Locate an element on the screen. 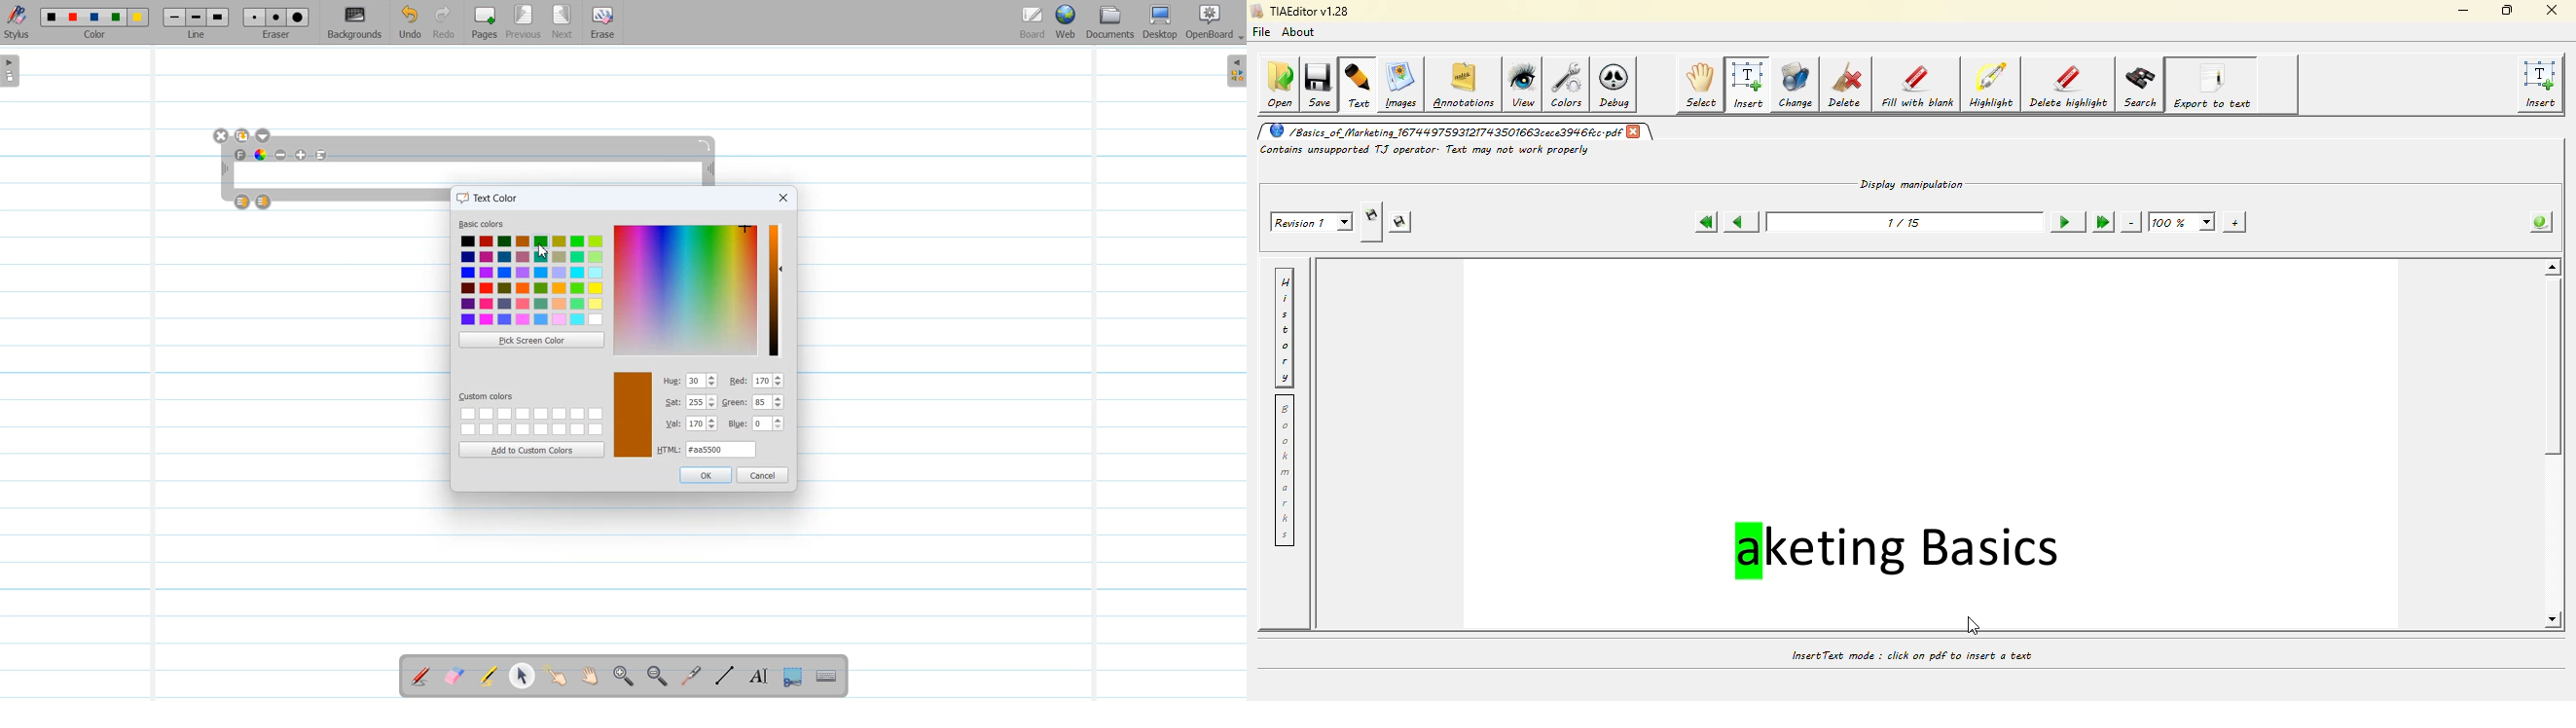  Zoom Out is located at coordinates (655, 677).